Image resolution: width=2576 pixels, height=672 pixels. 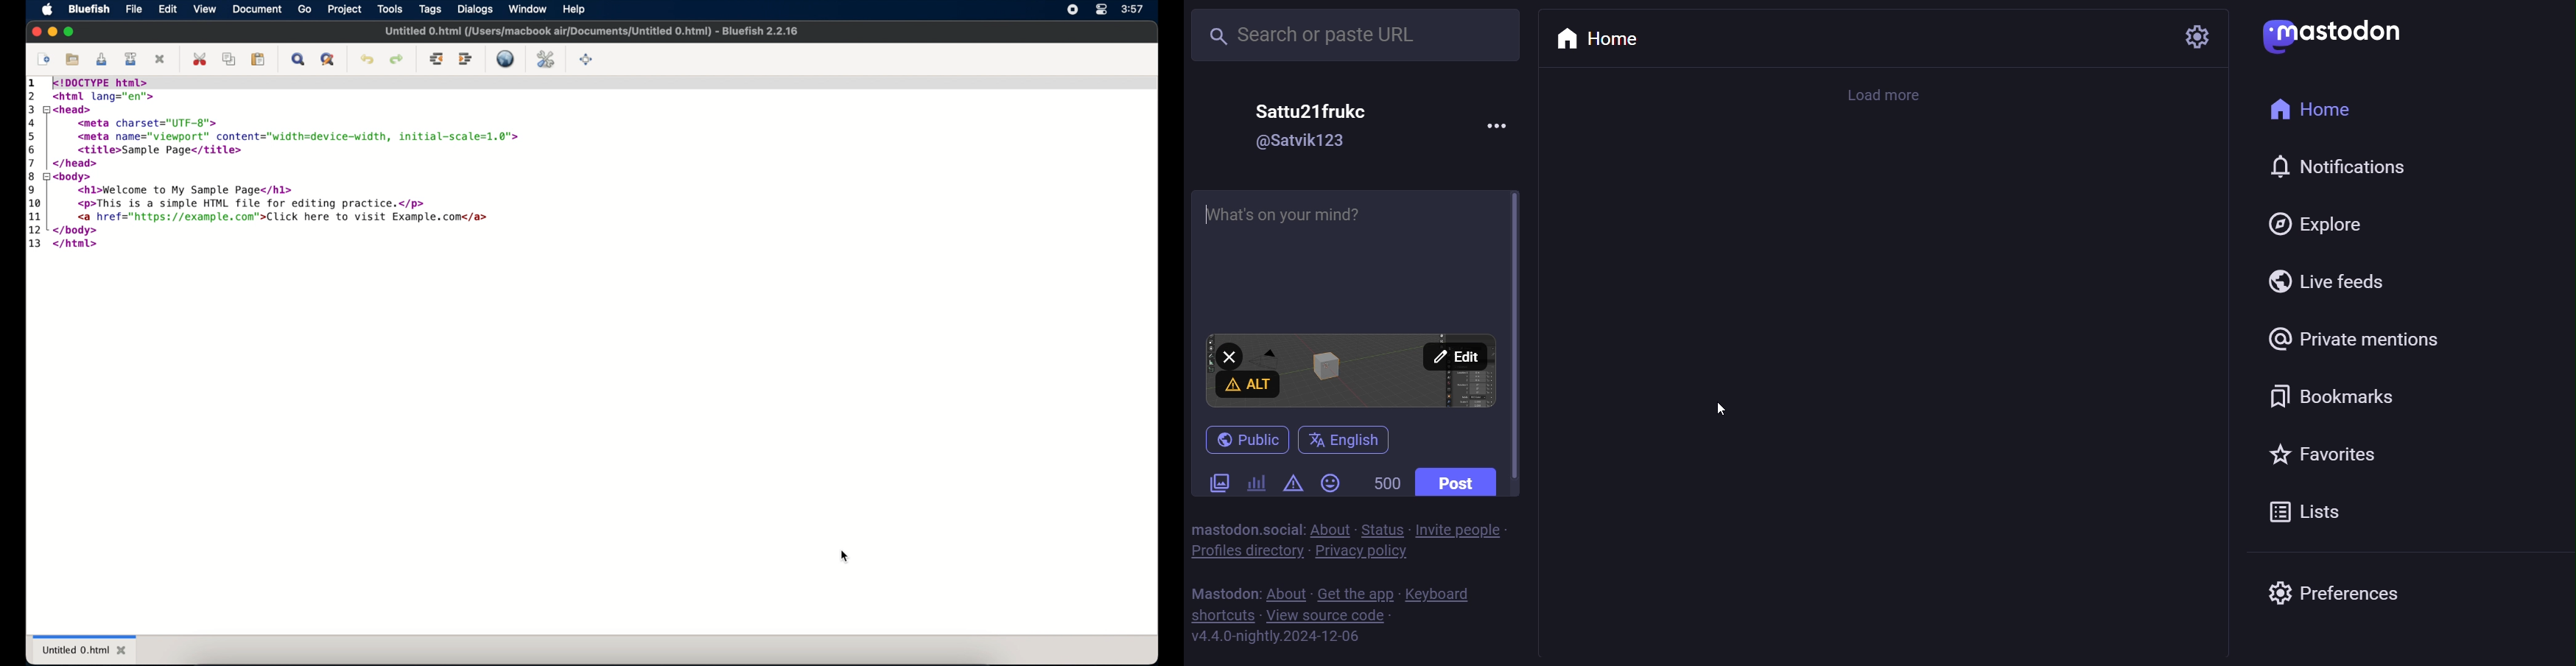 I want to click on more, so click(x=1498, y=127).